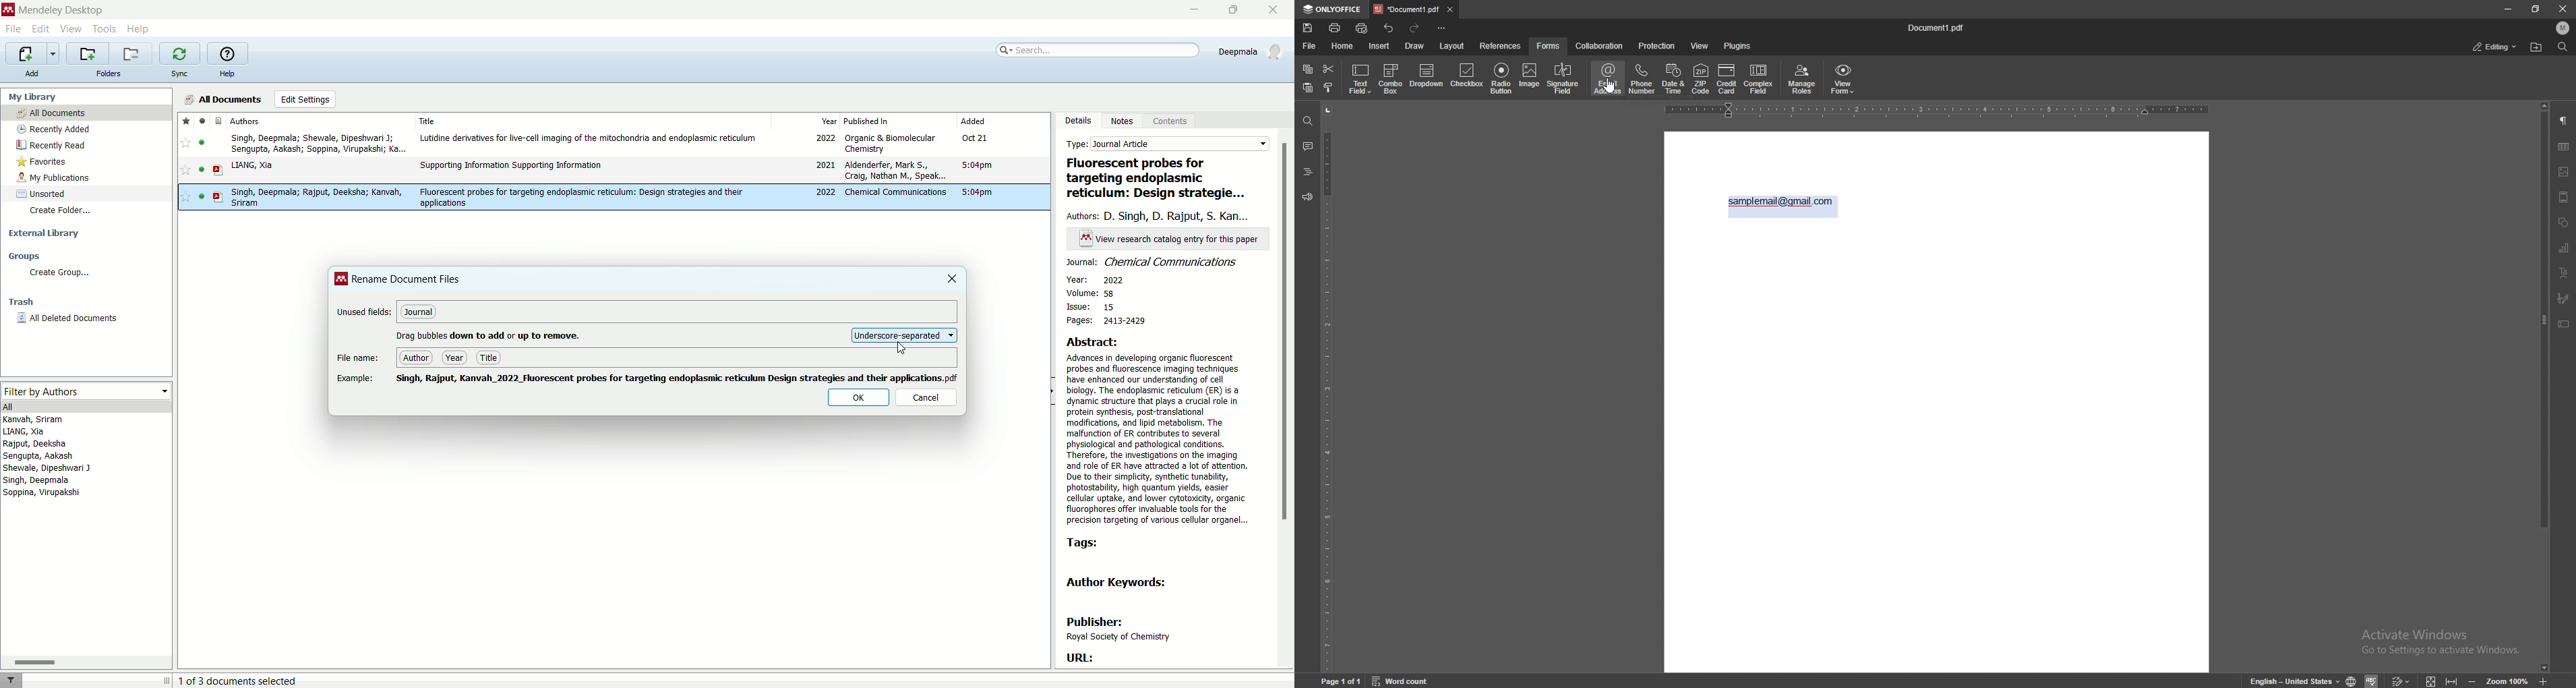  Describe the element at coordinates (1125, 121) in the screenshot. I see `notes` at that location.